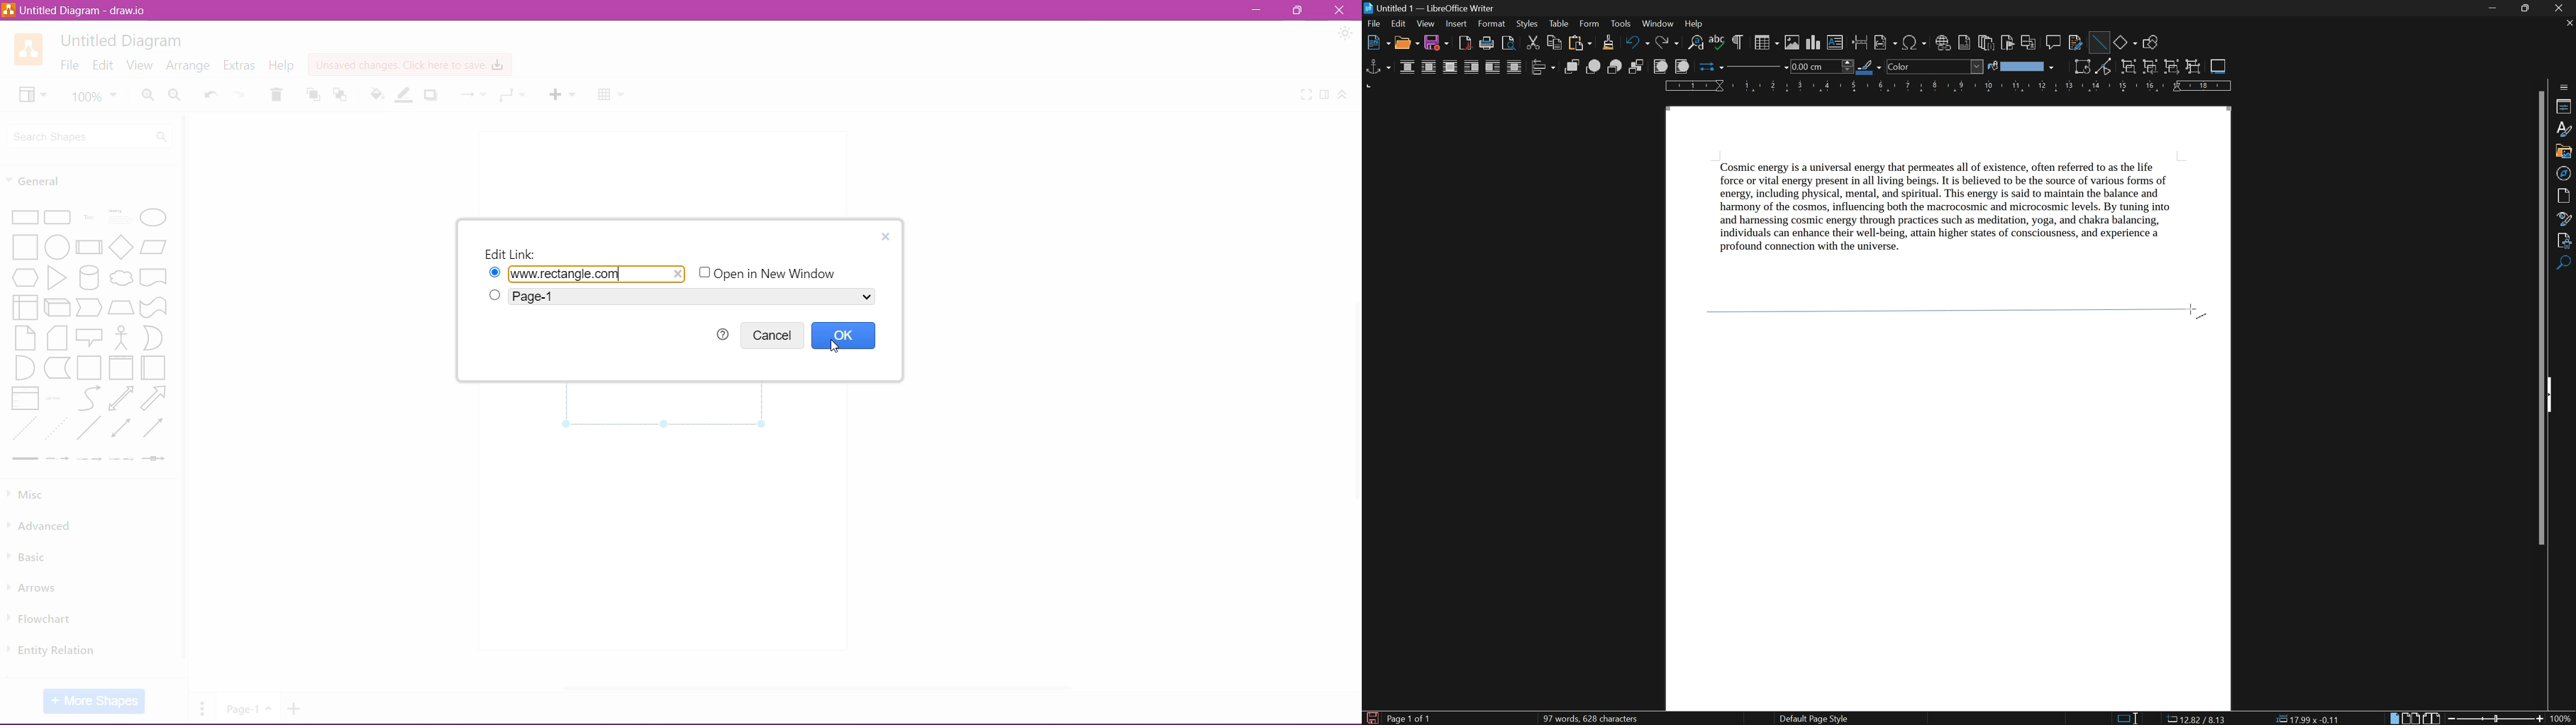 The width and height of the screenshot is (2576, 728). I want to click on English (India), so click(1999, 719).